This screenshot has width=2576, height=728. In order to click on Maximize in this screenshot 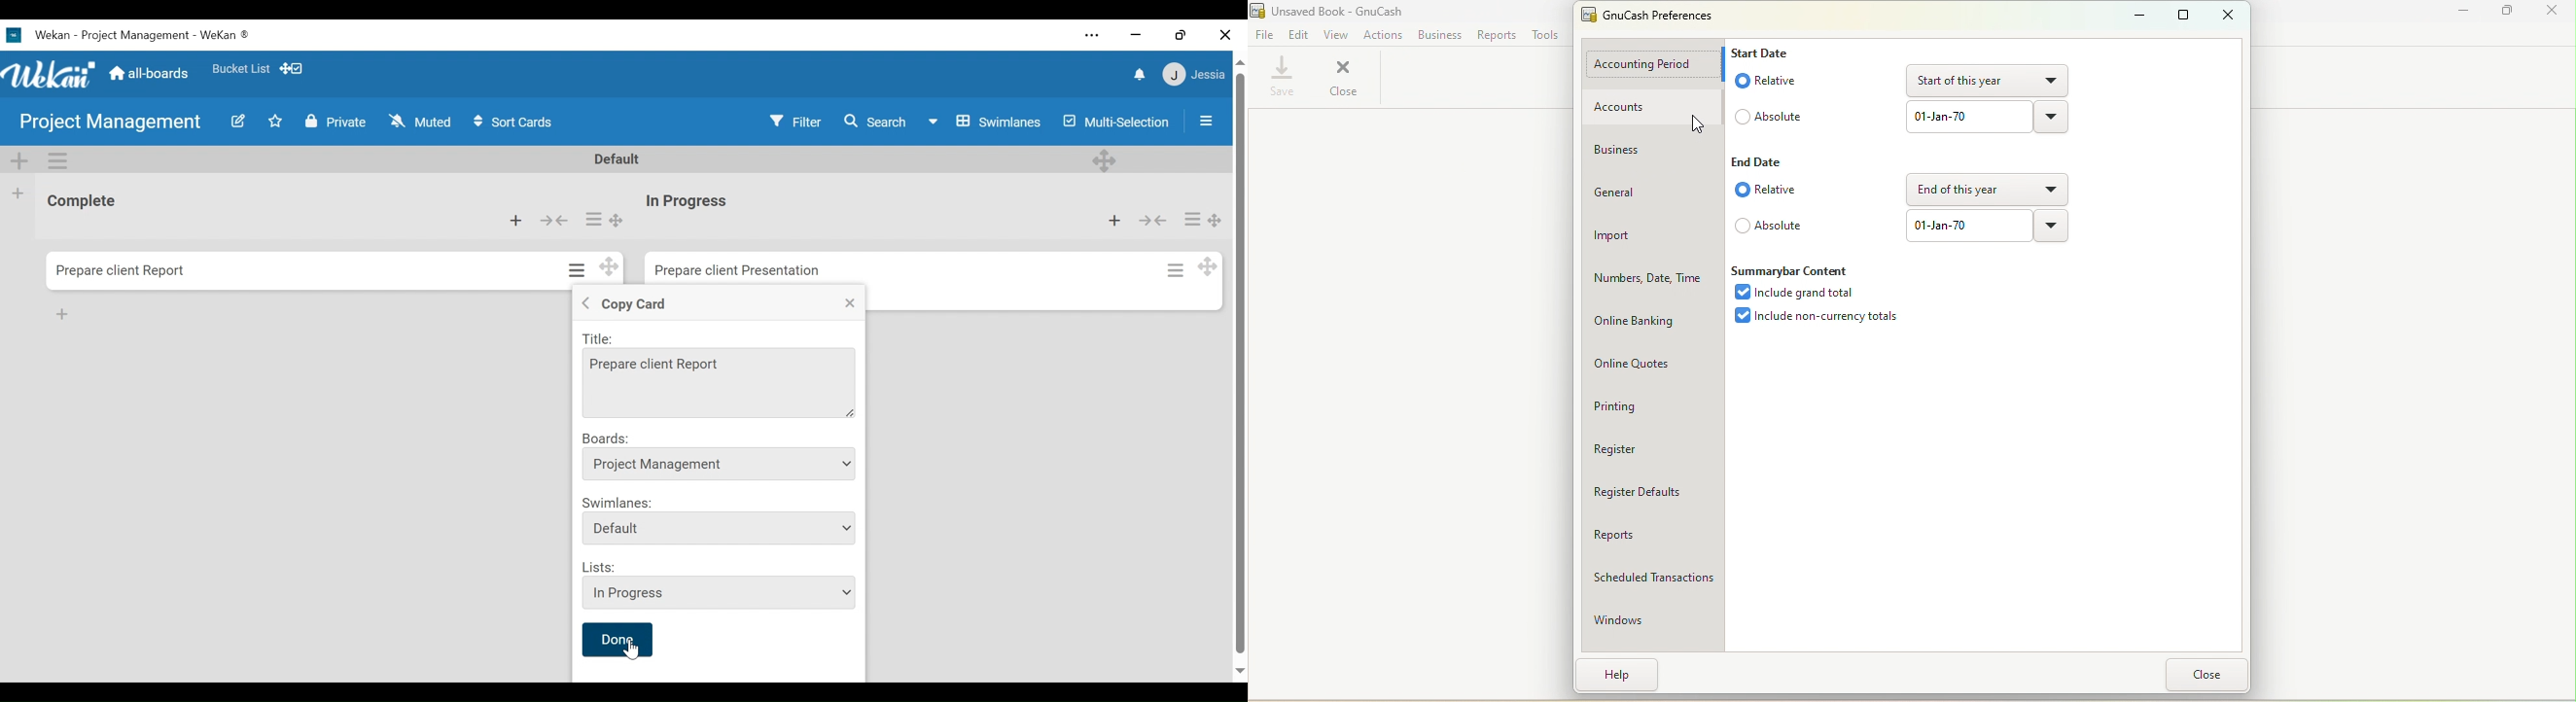, I will do `click(2510, 11)`.